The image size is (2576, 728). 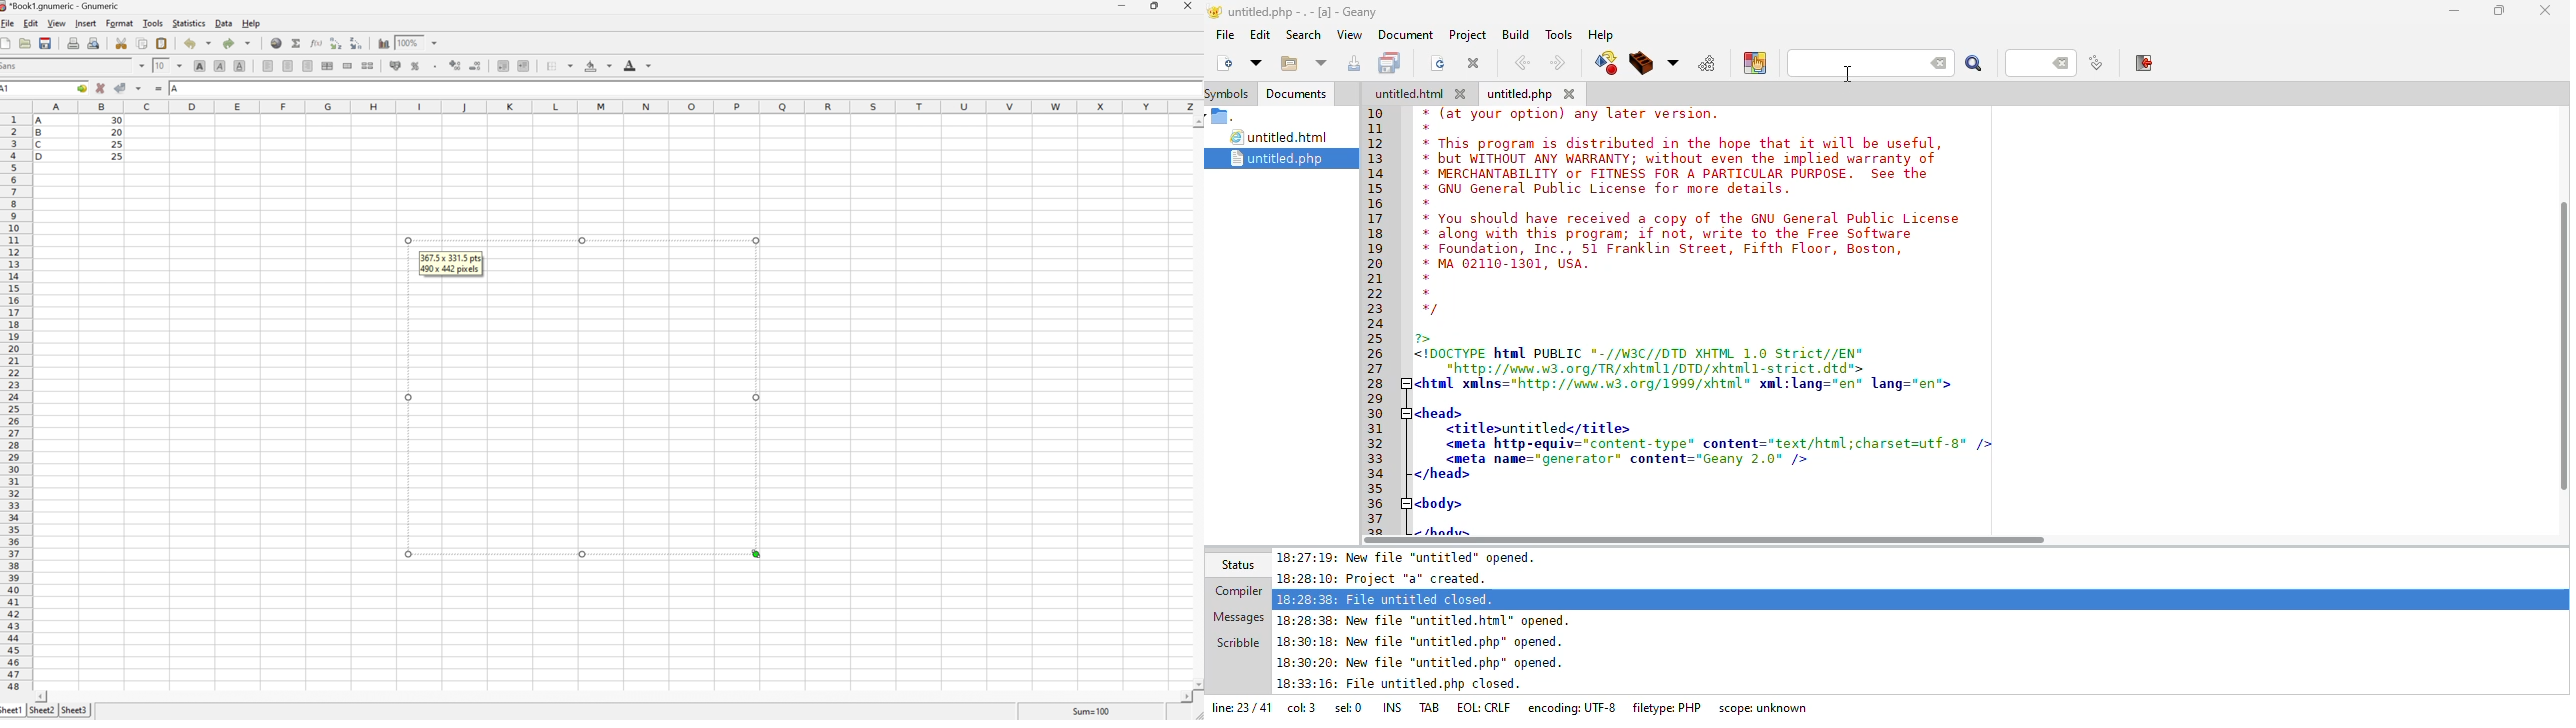 What do you see at coordinates (335, 42) in the screenshot?
I see `Sort the selected region in descending order based on the first column selected` at bounding box center [335, 42].